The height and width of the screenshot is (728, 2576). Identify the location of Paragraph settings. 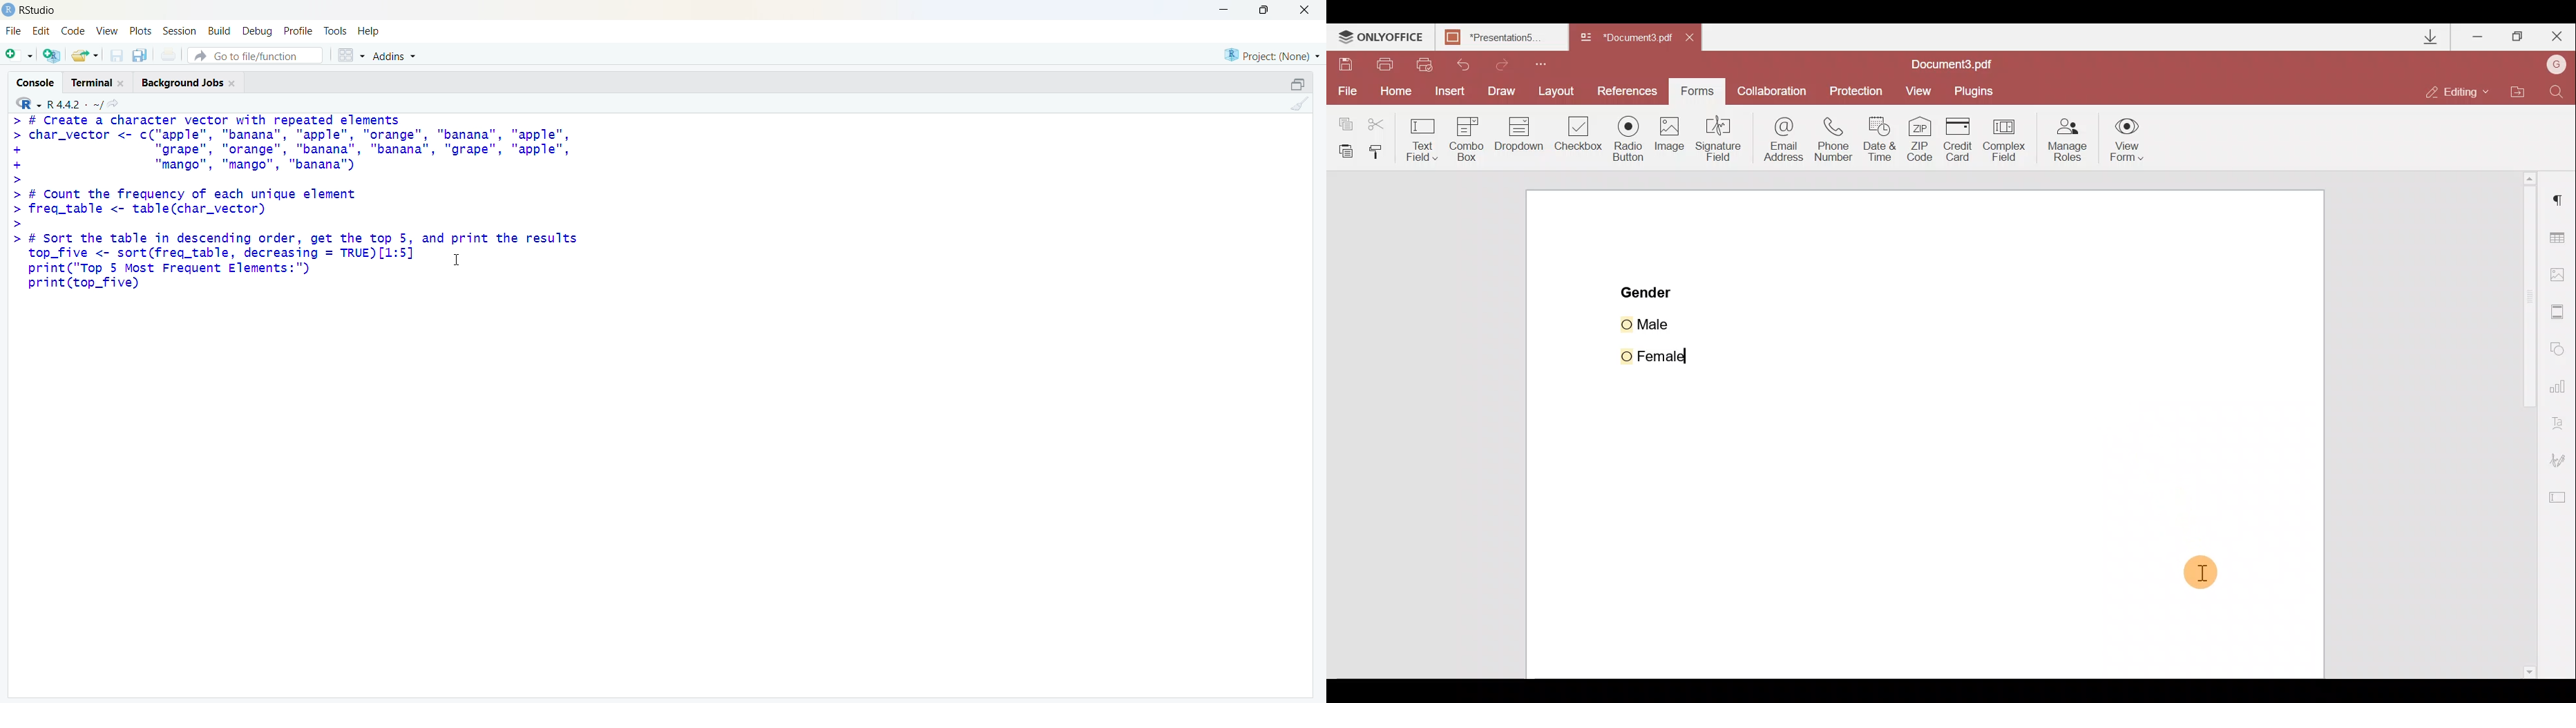
(2558, 206).